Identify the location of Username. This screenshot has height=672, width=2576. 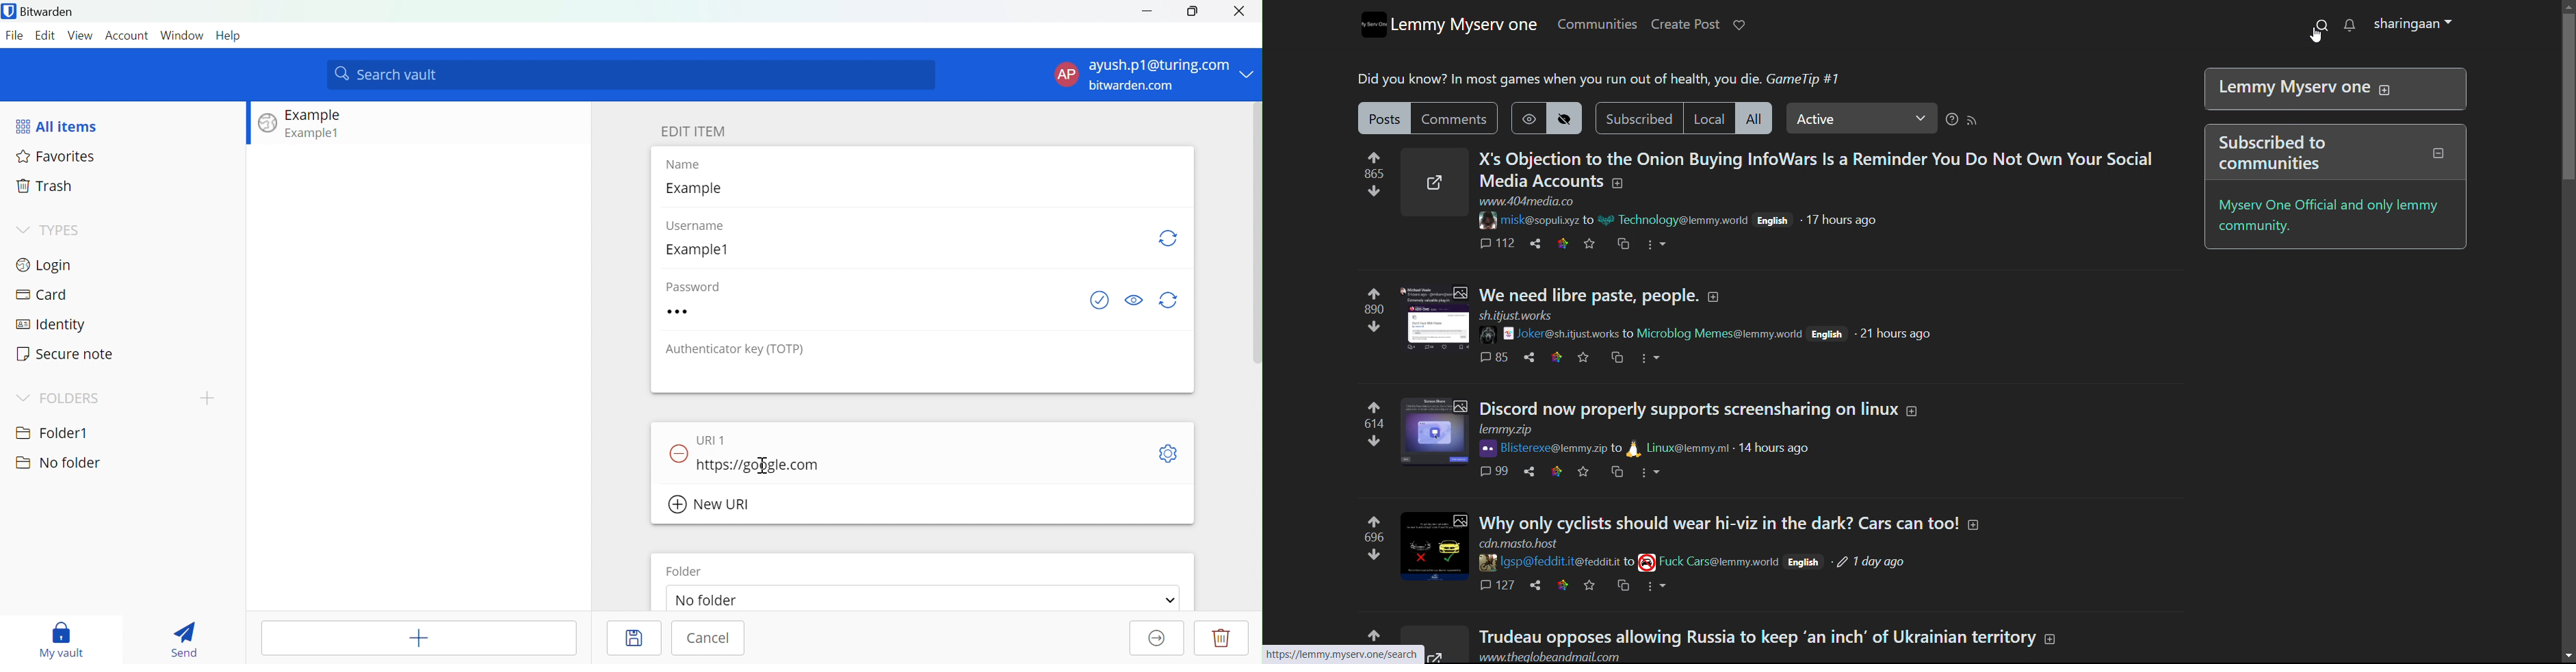
(703, 227).